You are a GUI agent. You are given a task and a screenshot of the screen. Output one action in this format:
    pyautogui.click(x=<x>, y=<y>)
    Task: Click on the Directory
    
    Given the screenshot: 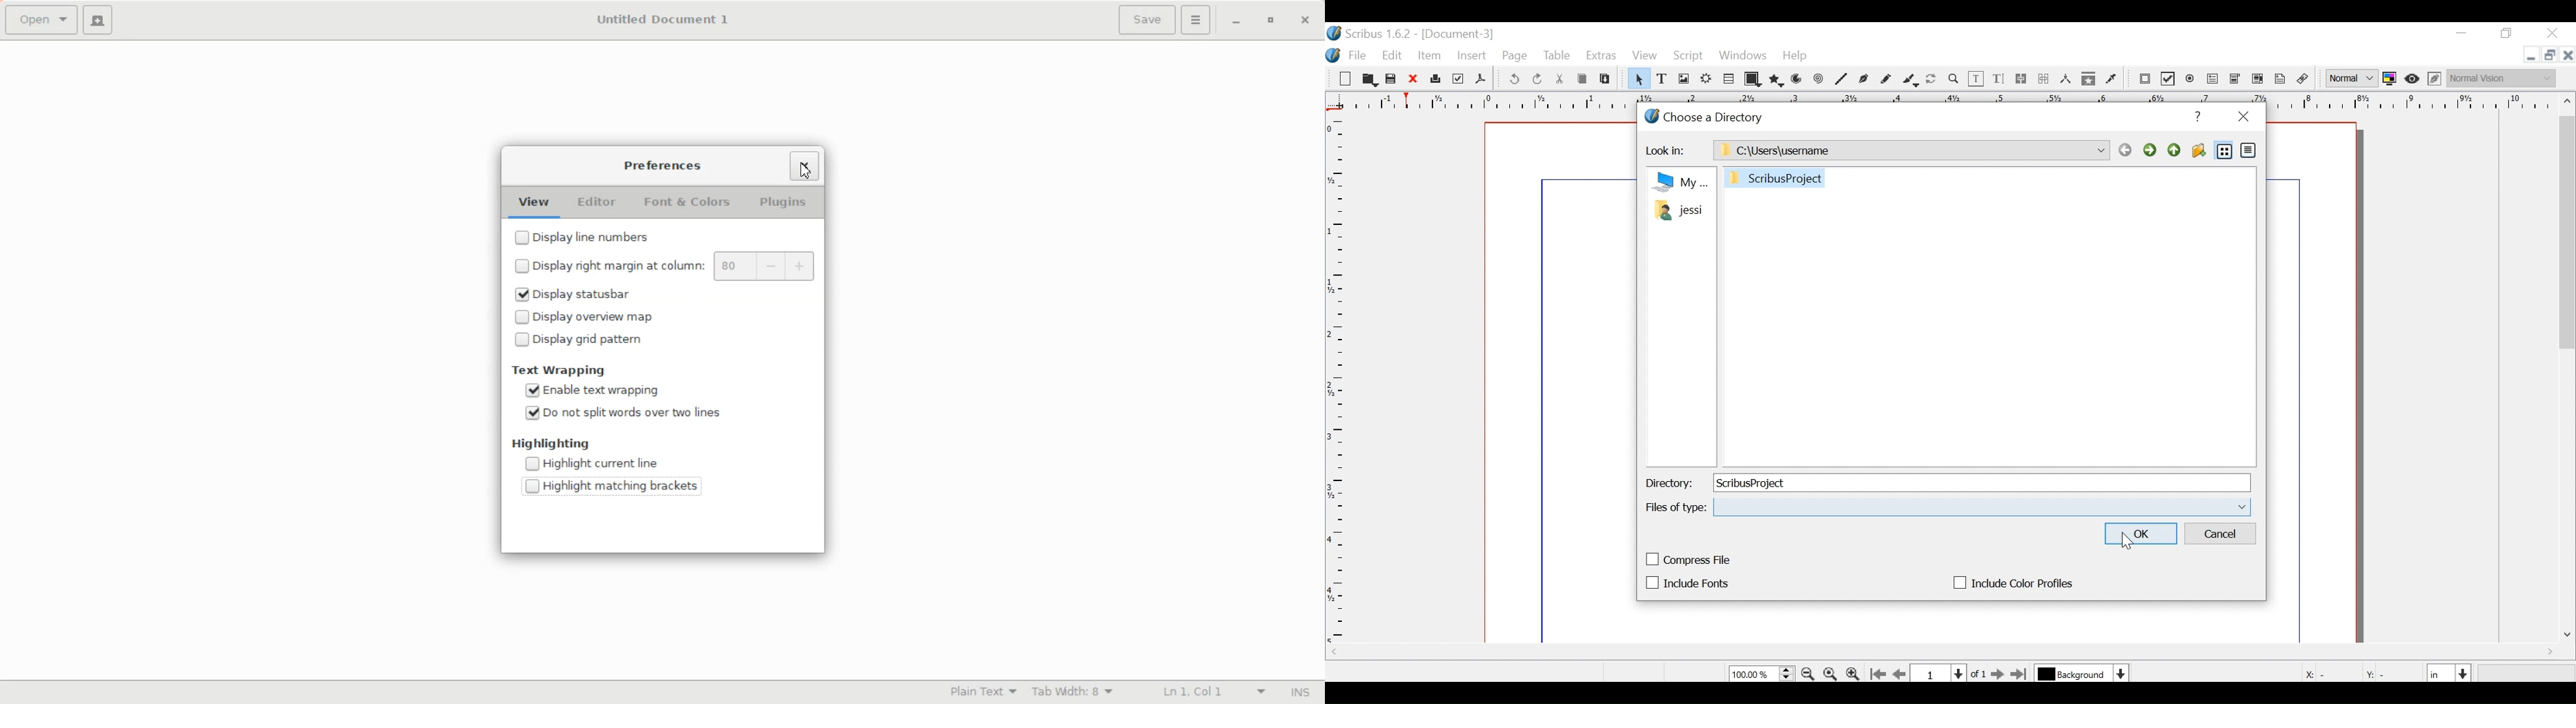 What is the action you would take?
    pyautogui.click(x=1668, y=484)
    